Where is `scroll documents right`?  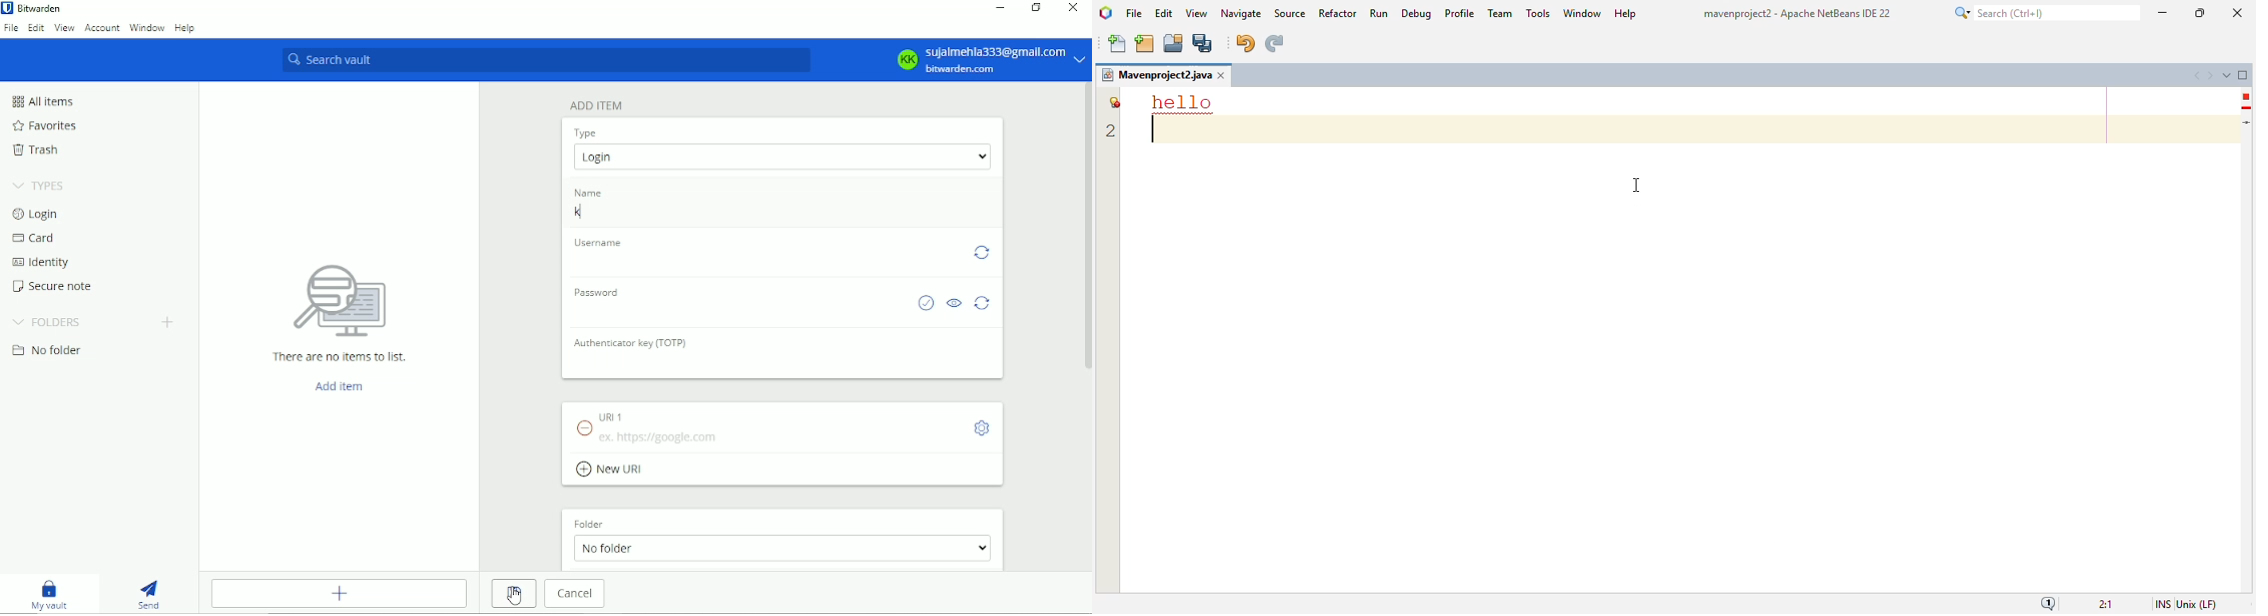
scroll documents right is located at coordinates (2210, 76).